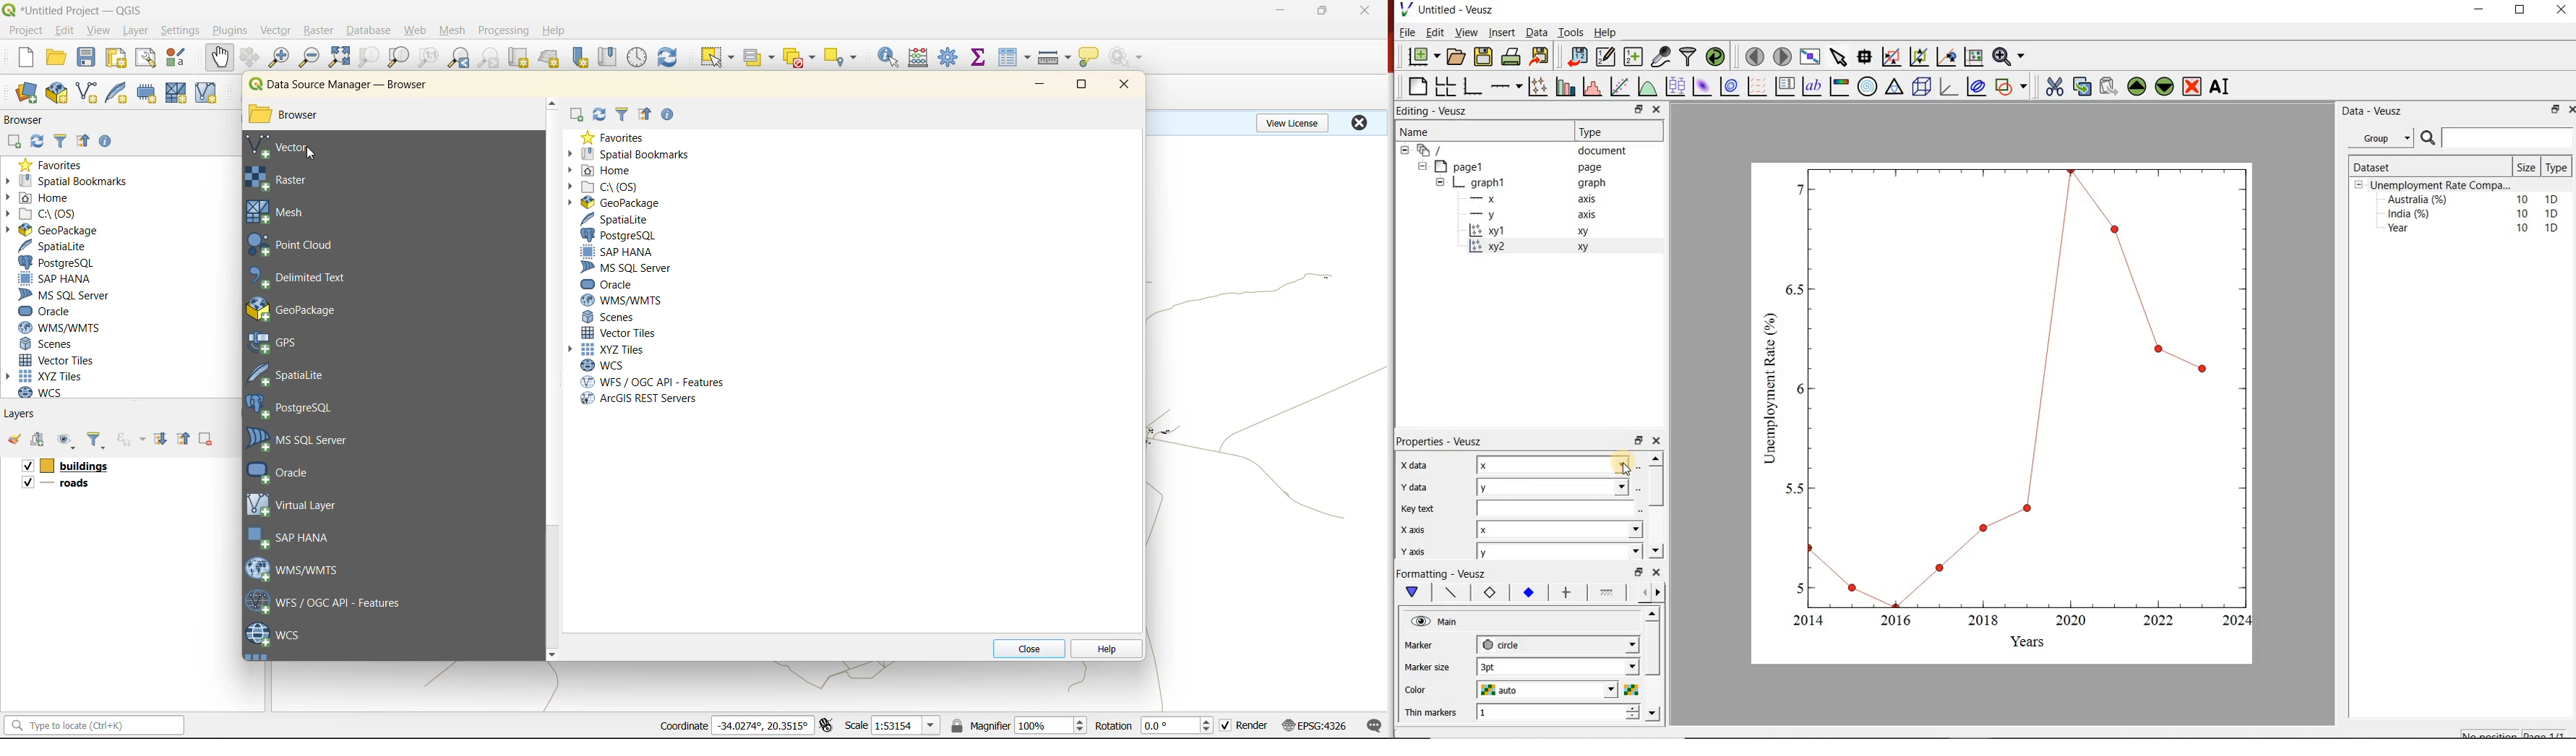 The image size is (2576, 756). Describe the element at coordinates (92, 725) in the screenshot. I see `status bar` at that location.